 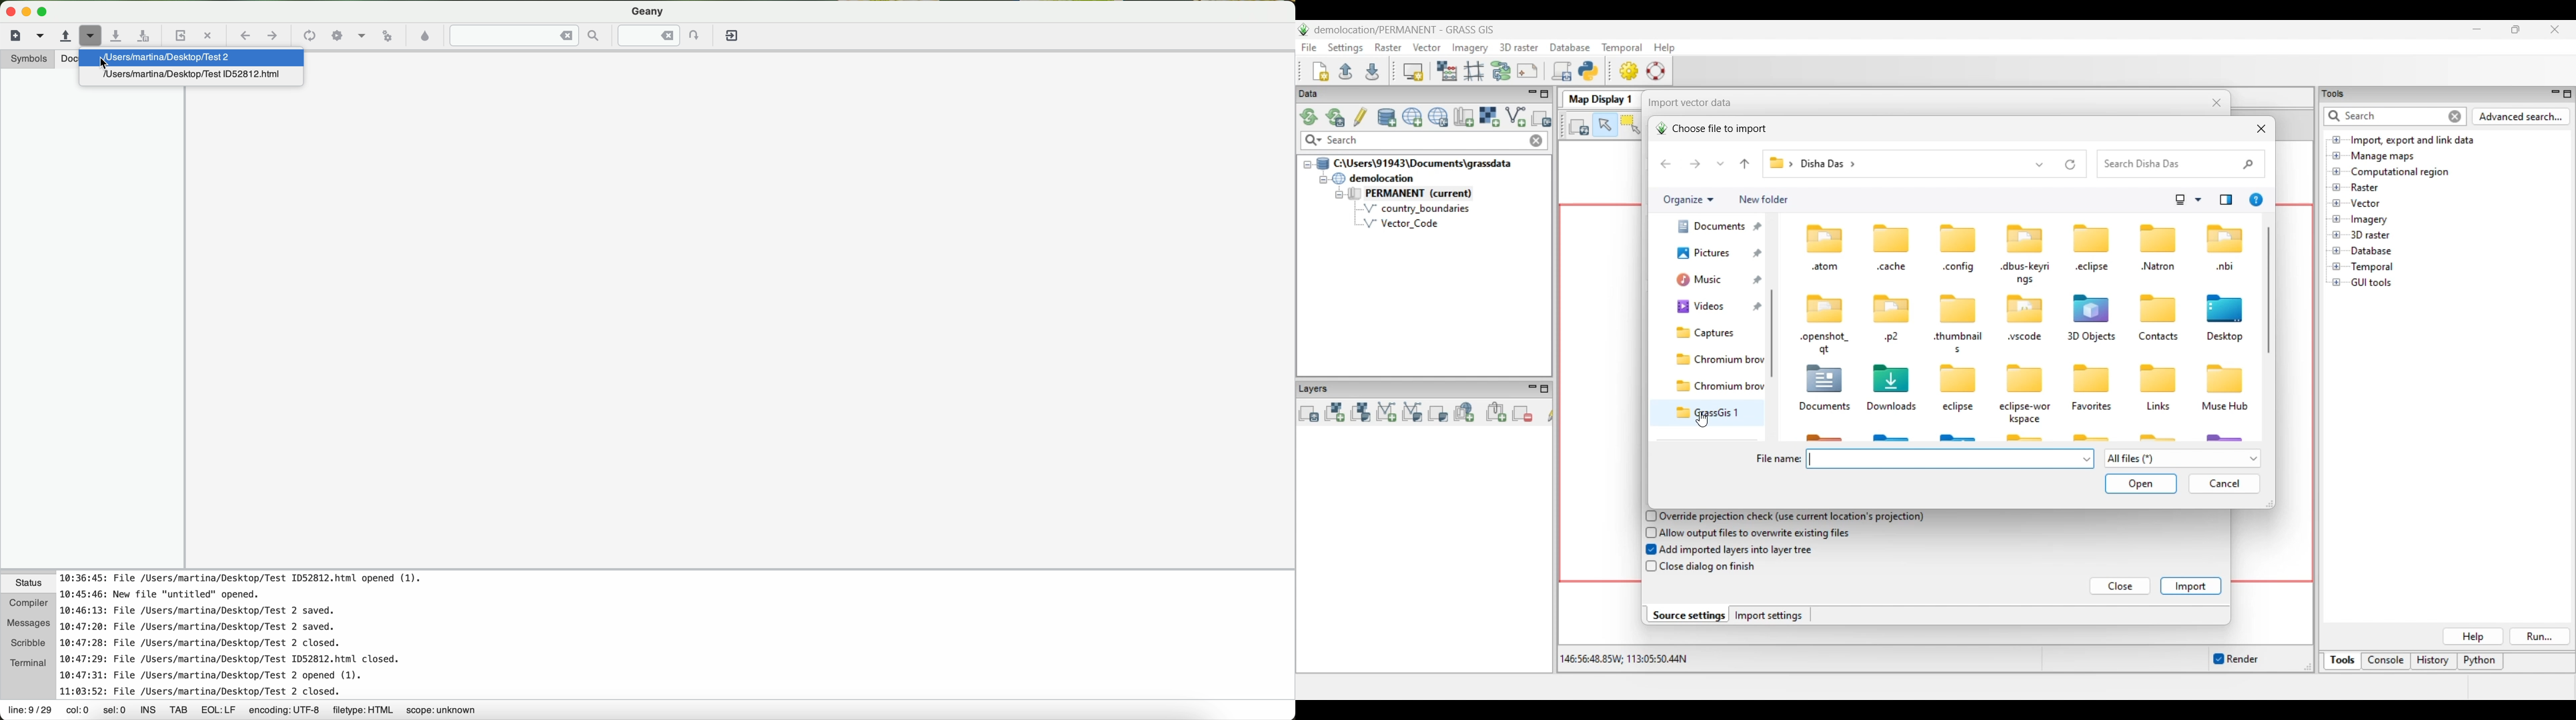 What do you see at coordinates (8, 9) in the screenshot?
I see `close program` at bounding box center [8, 9].